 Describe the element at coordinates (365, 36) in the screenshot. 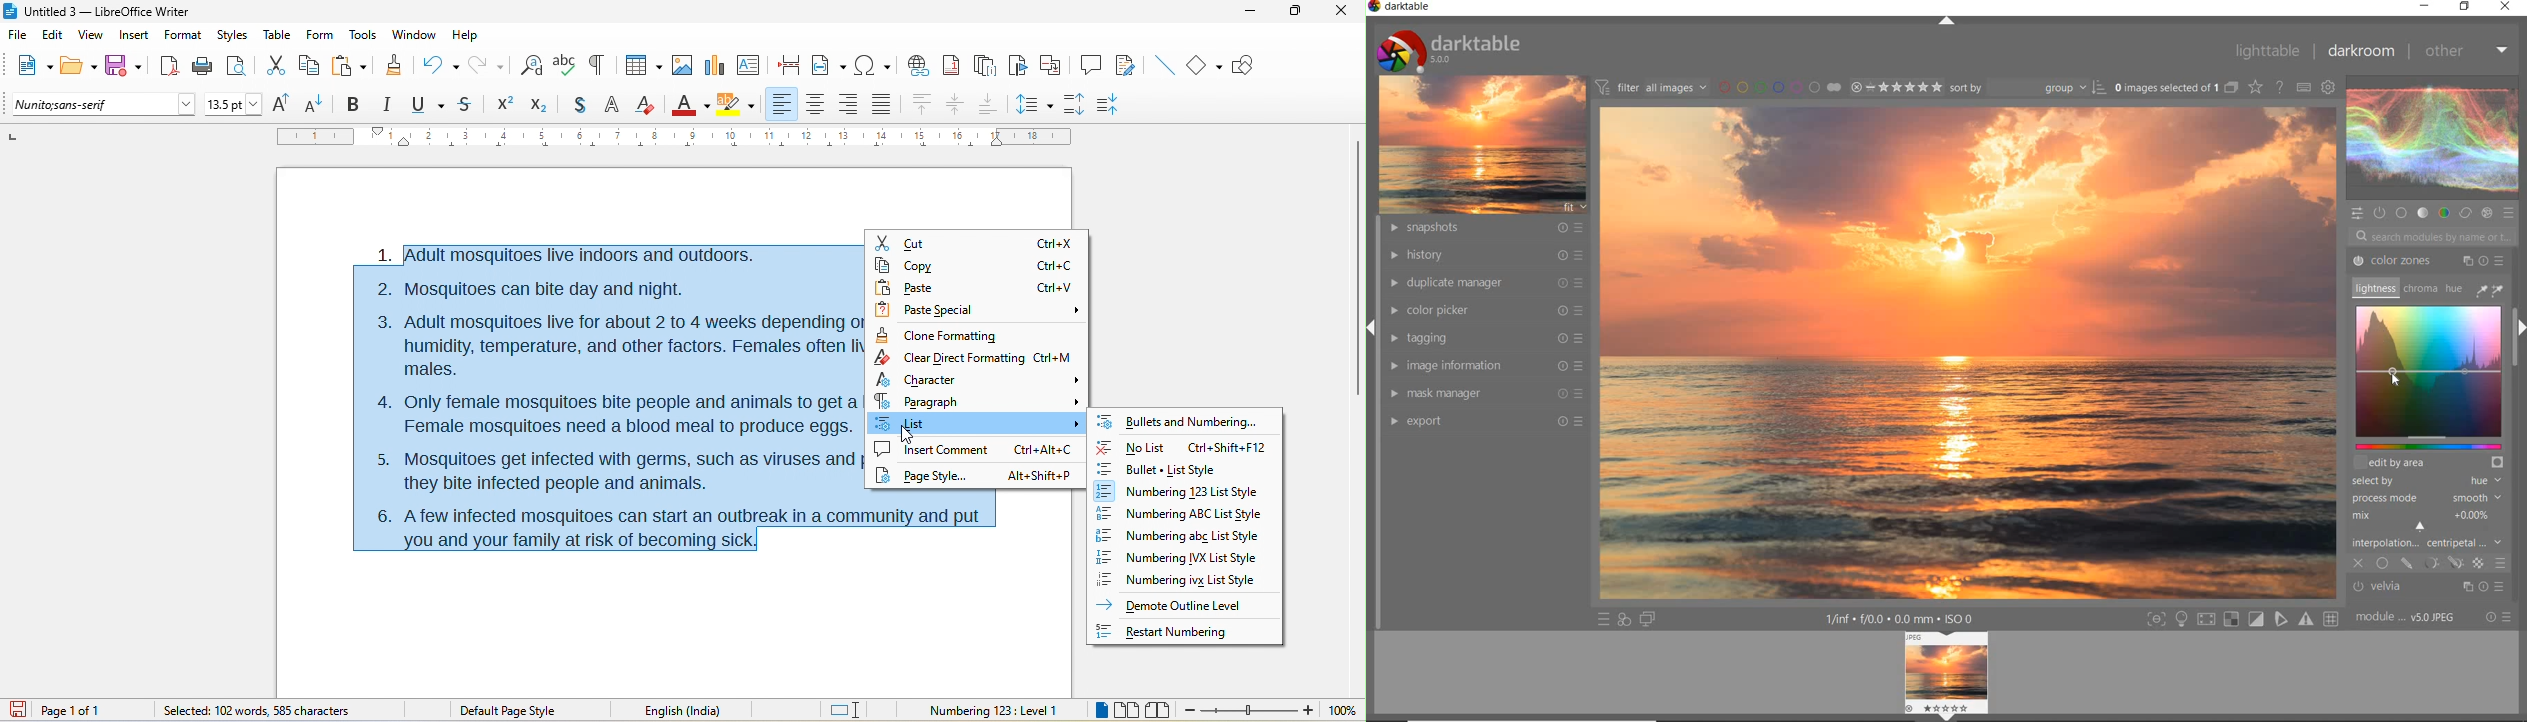

I see `tools` at that location.